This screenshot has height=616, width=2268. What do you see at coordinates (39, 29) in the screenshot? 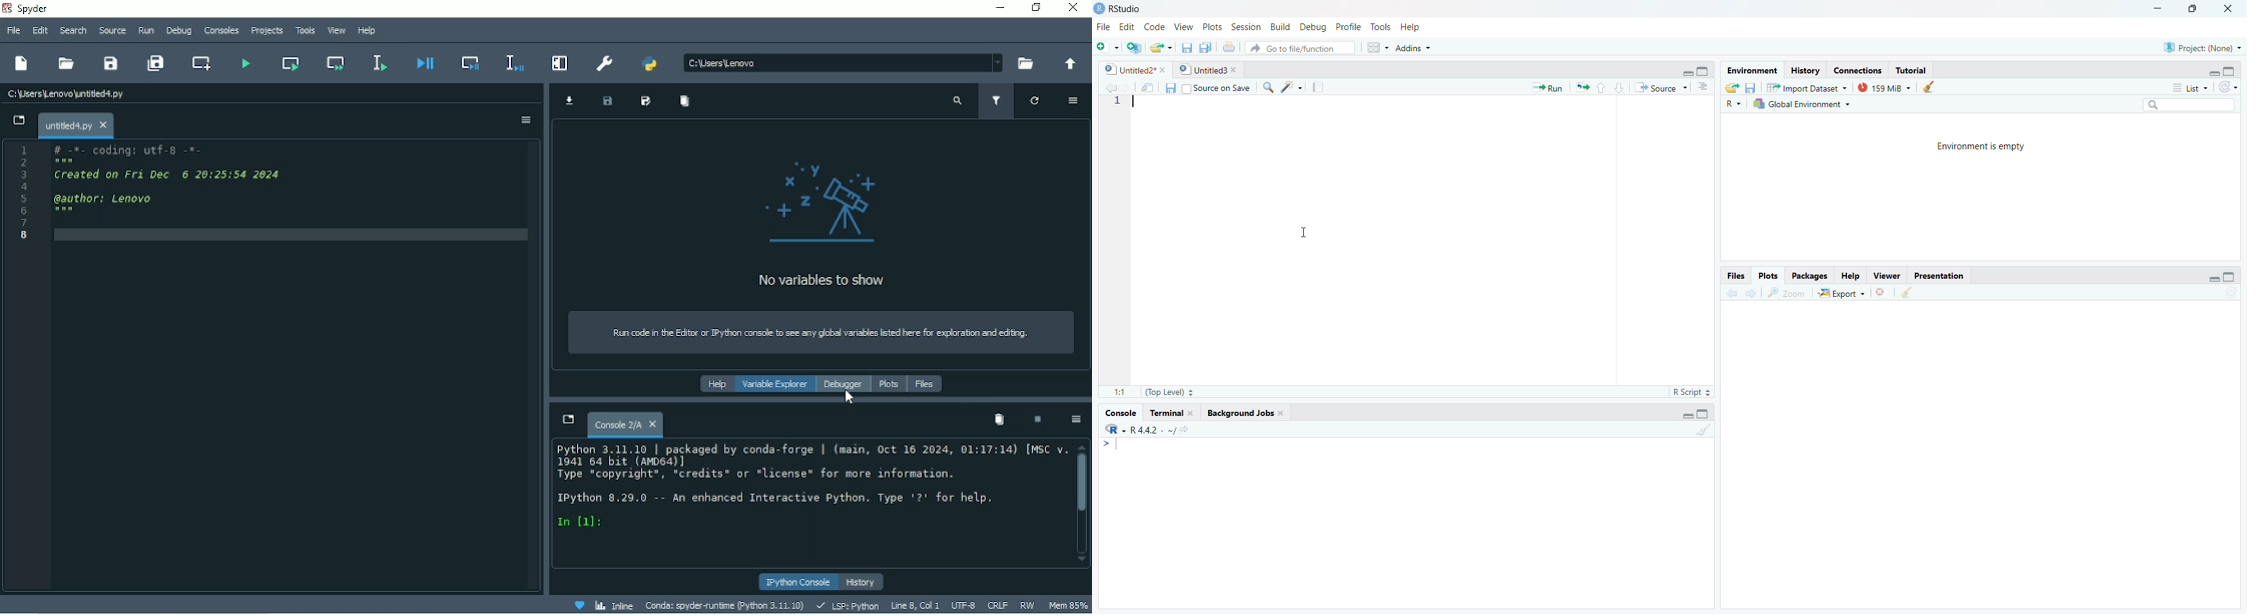
I see `Edit` at bounding box center [39, 29].